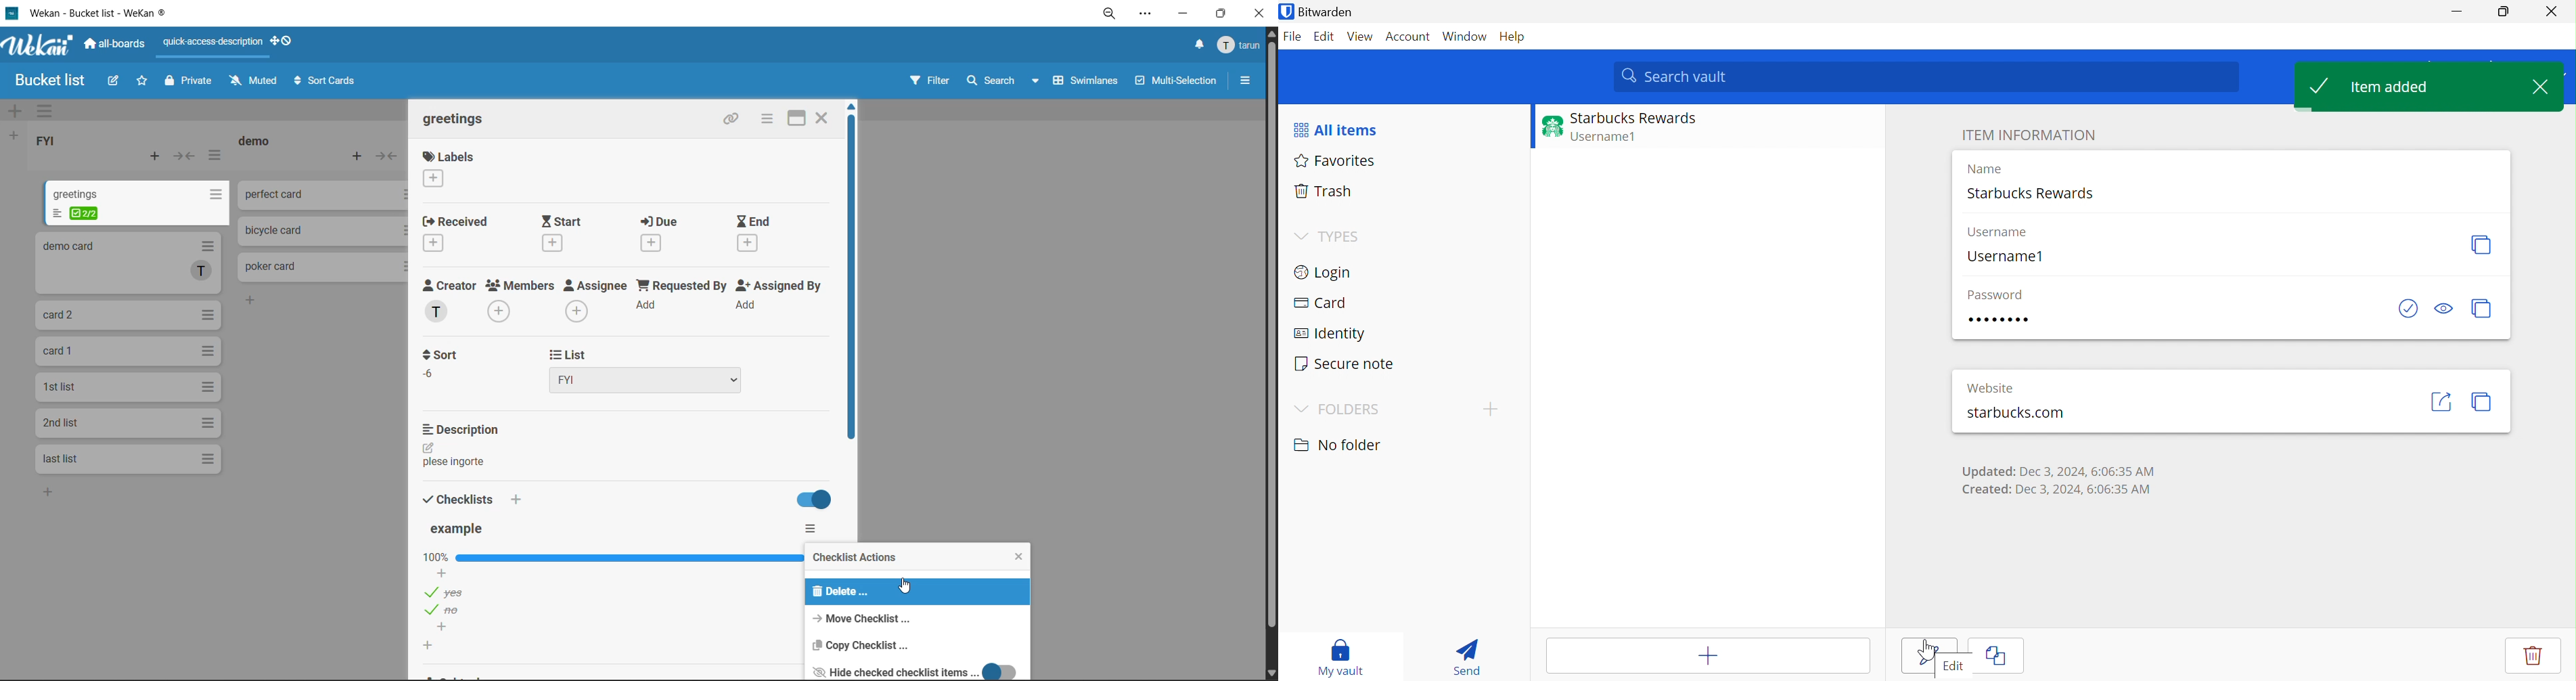 This screenshot has width=2576, height=700. What do you see at coordinates (2481, 244) in the screenshot?
I see `Copy username` at bounding box center [2481, 244].